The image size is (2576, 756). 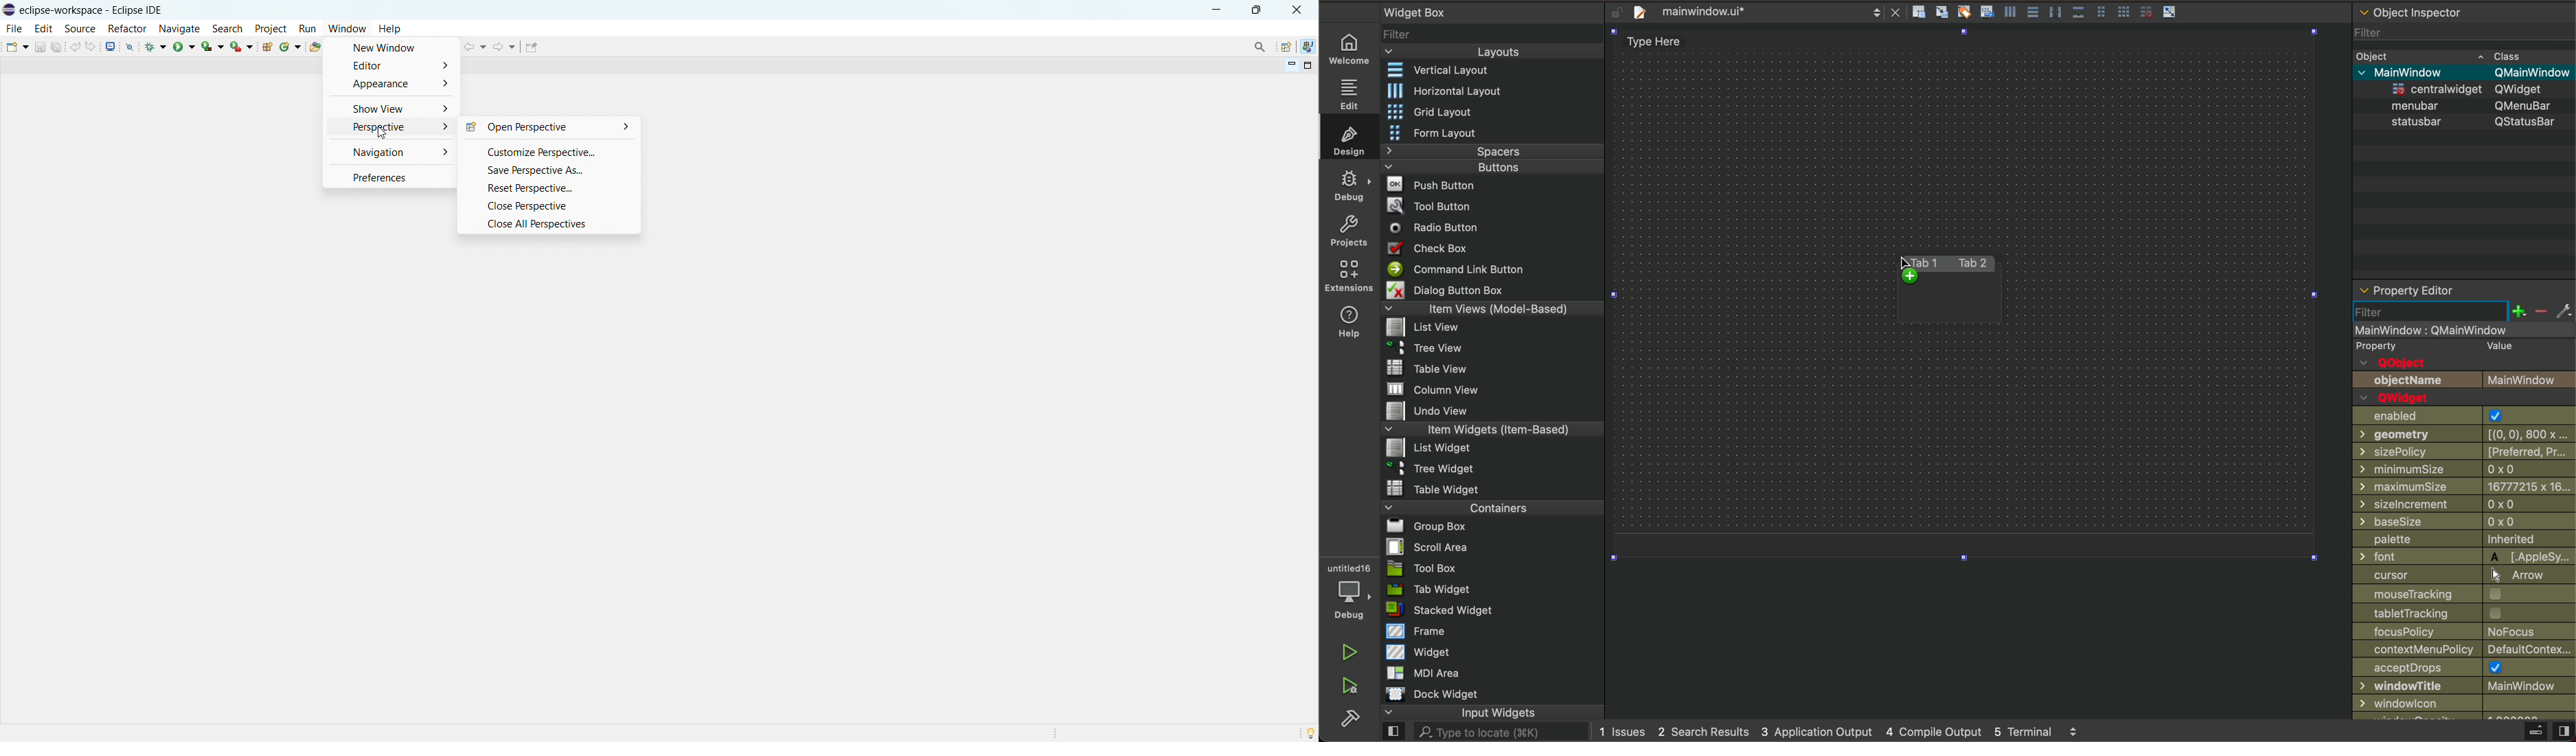 I want to click on access command and other items, so click(x=1259, y=46).